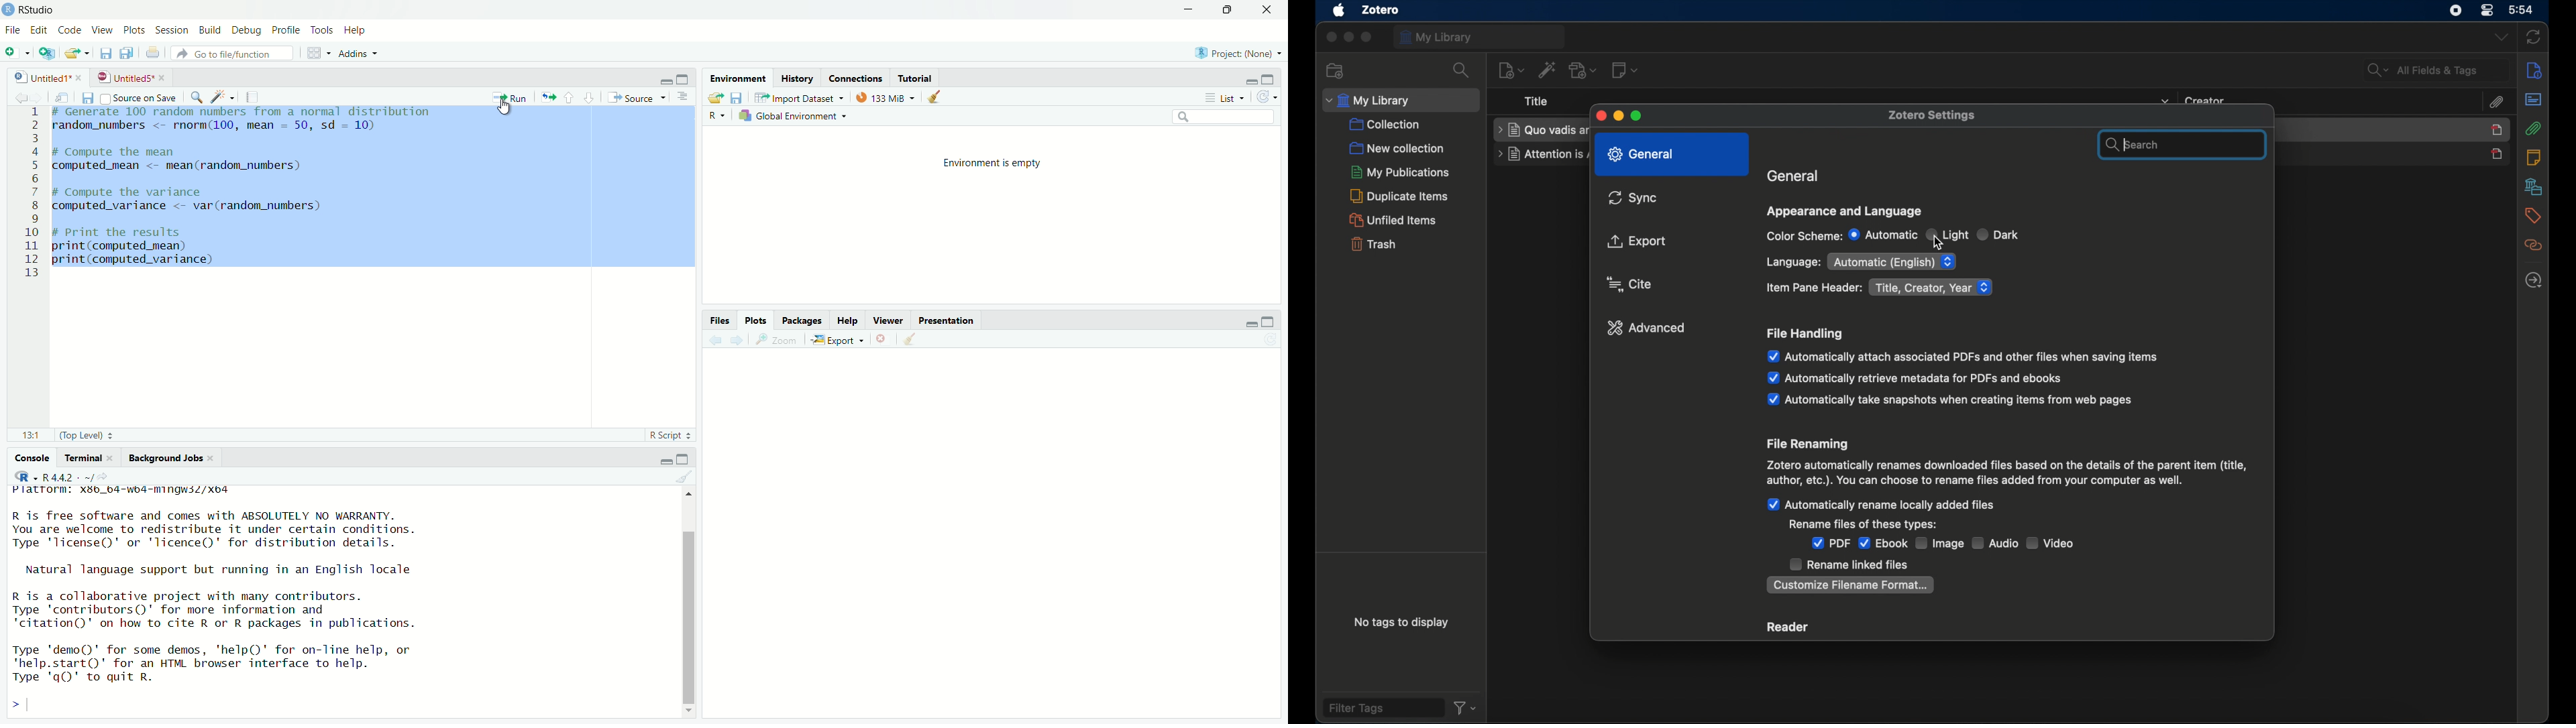  What do you see at coordinates (62, 96) in the screenshot?
I see `show in new window` at bounding box center [62, 96].